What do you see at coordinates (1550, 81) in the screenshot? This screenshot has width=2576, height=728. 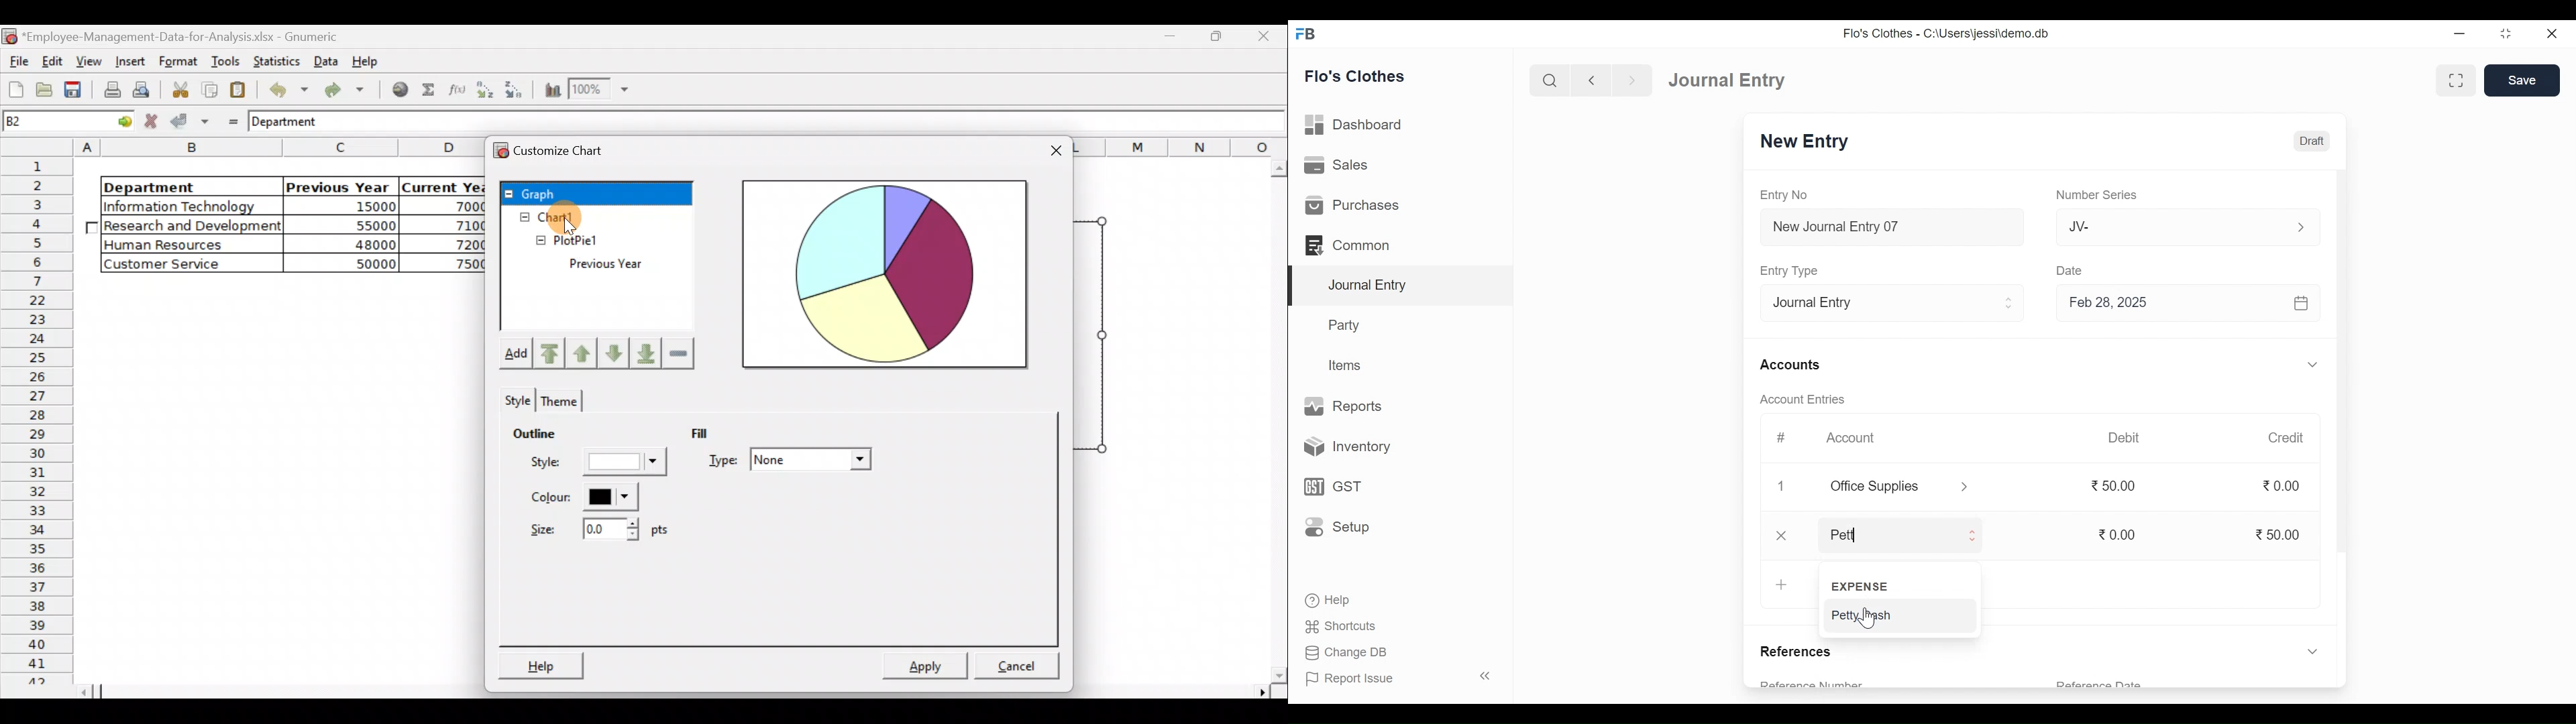 I see `Search` at bounding box center [1550, 81].